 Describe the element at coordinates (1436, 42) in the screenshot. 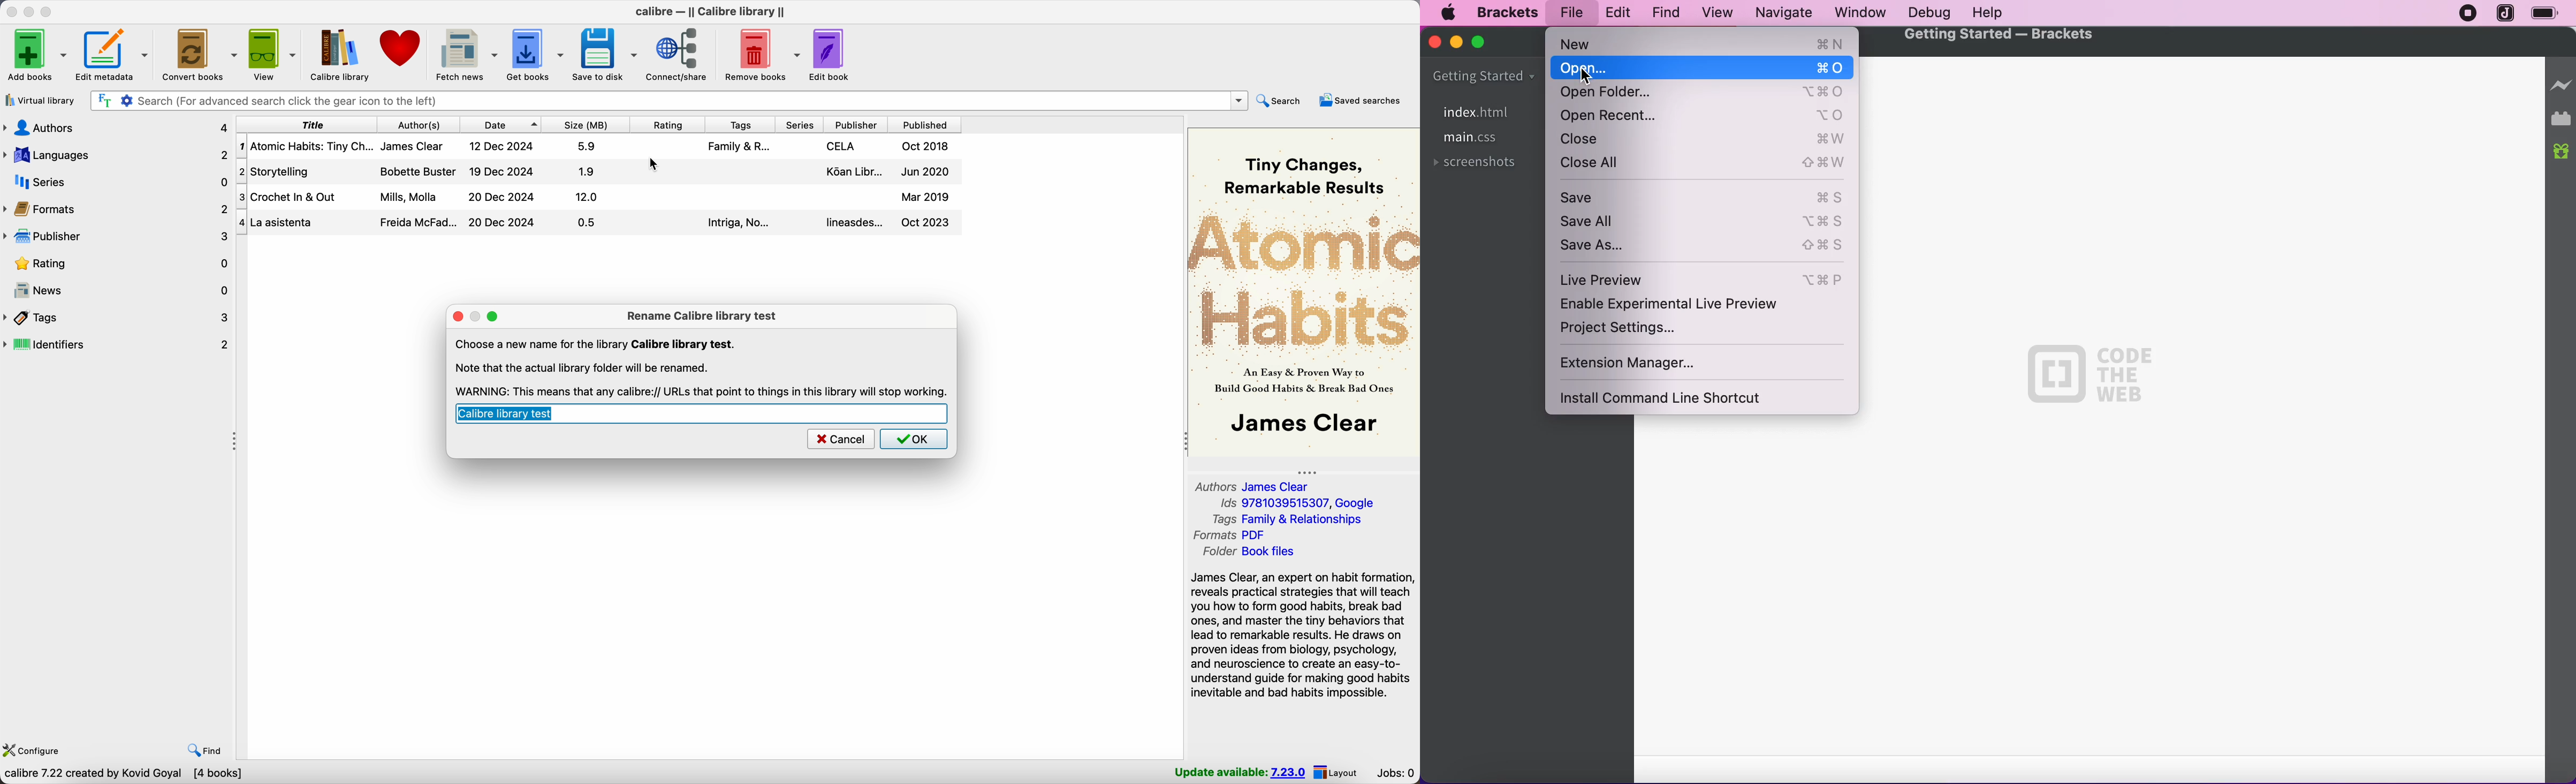

I see `close` at that location.